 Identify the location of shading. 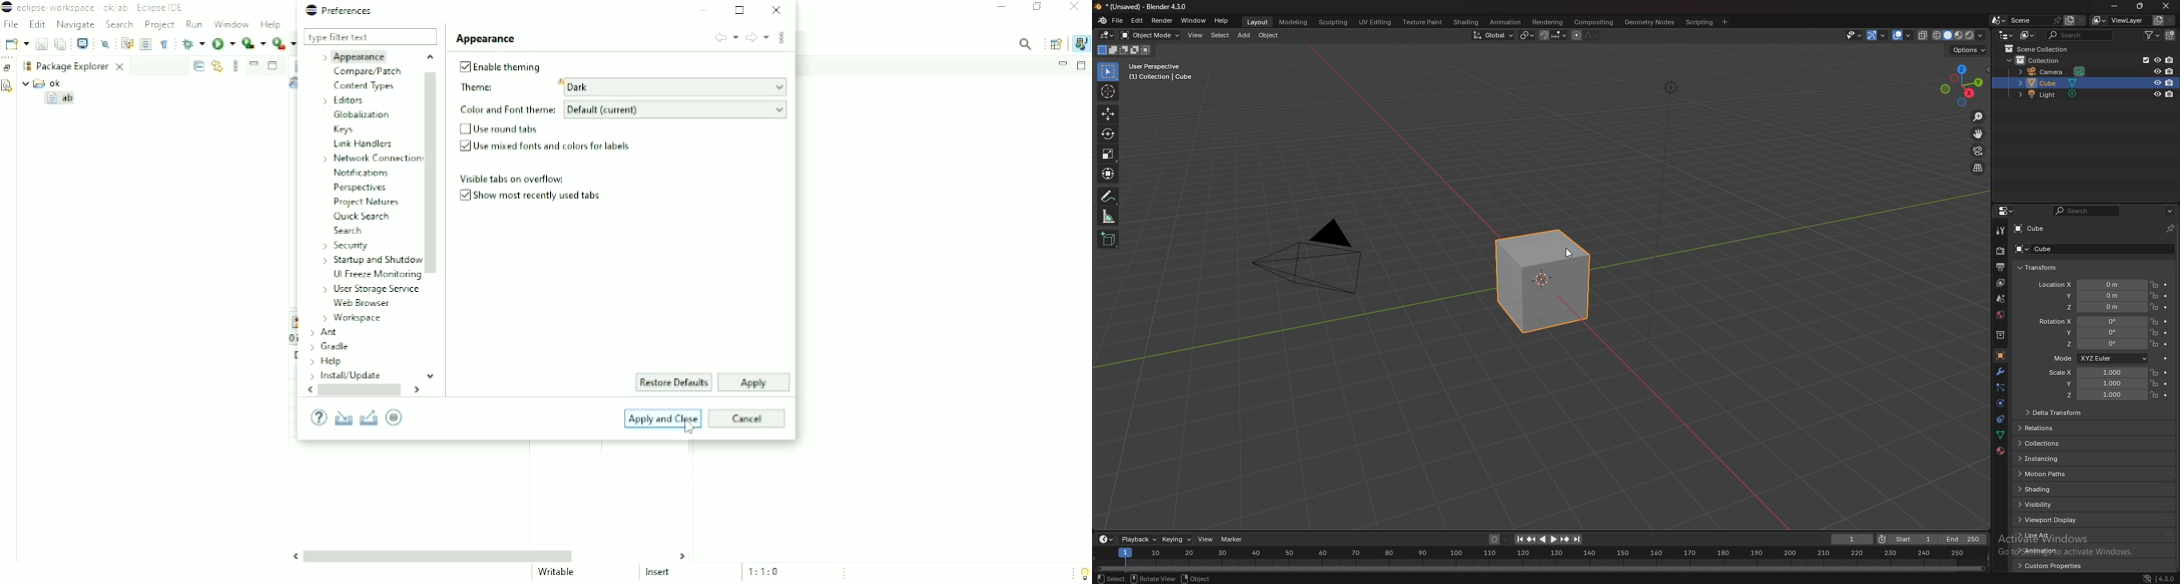
(1467, 22).